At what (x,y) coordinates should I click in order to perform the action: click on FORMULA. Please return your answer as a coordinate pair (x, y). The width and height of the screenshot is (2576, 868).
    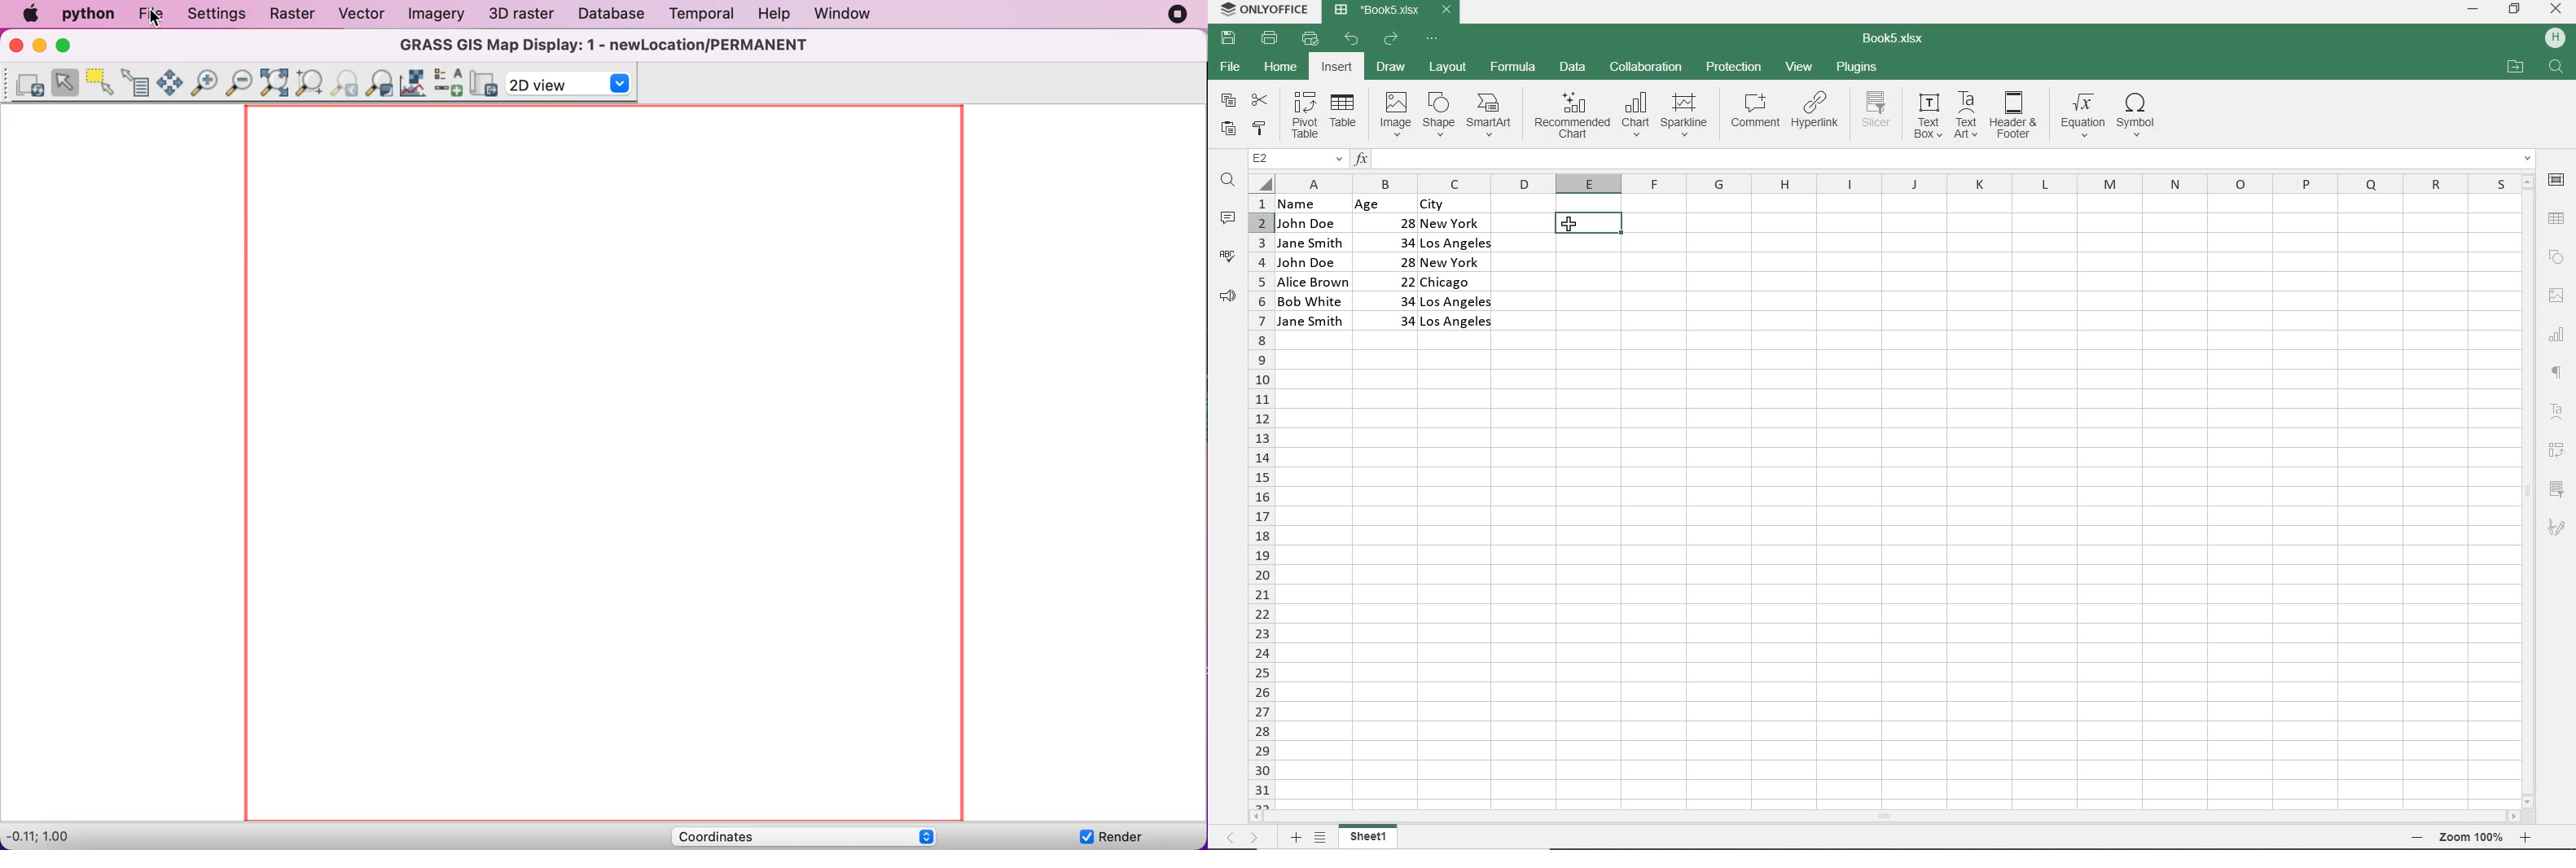
    Looking at the image, I should click on (1512, 67).